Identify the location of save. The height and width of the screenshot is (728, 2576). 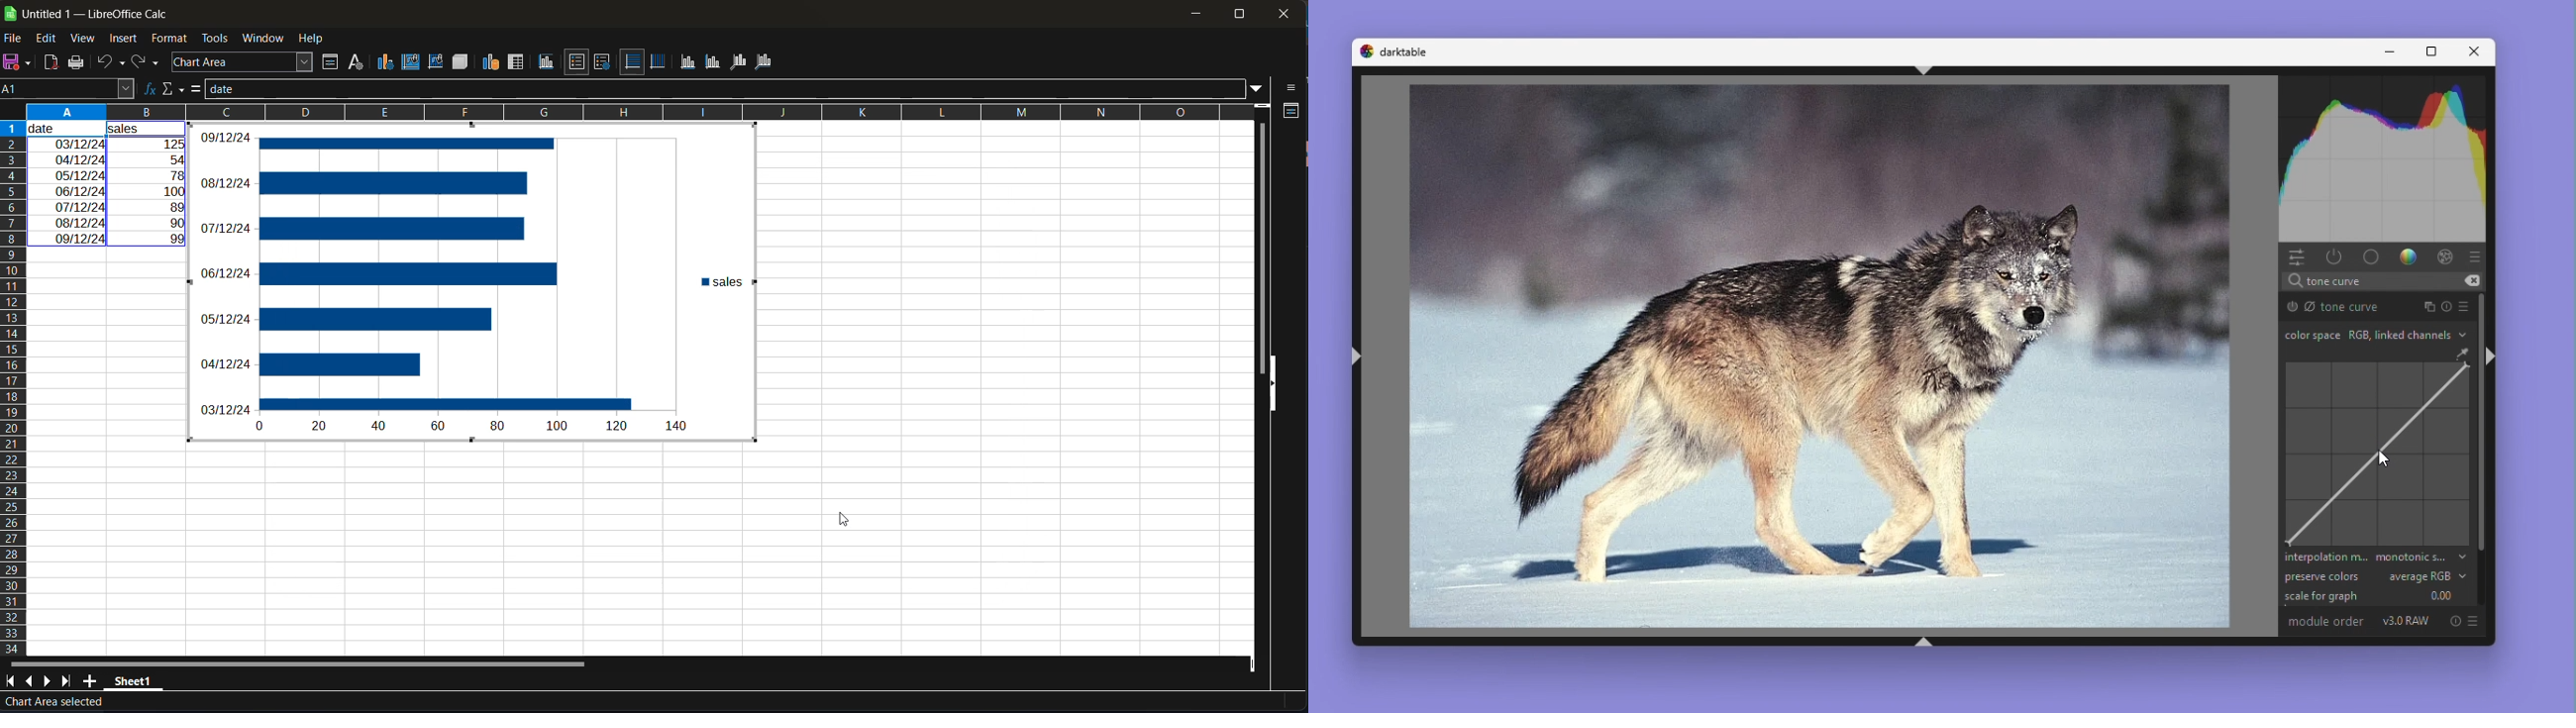
(20, 62).